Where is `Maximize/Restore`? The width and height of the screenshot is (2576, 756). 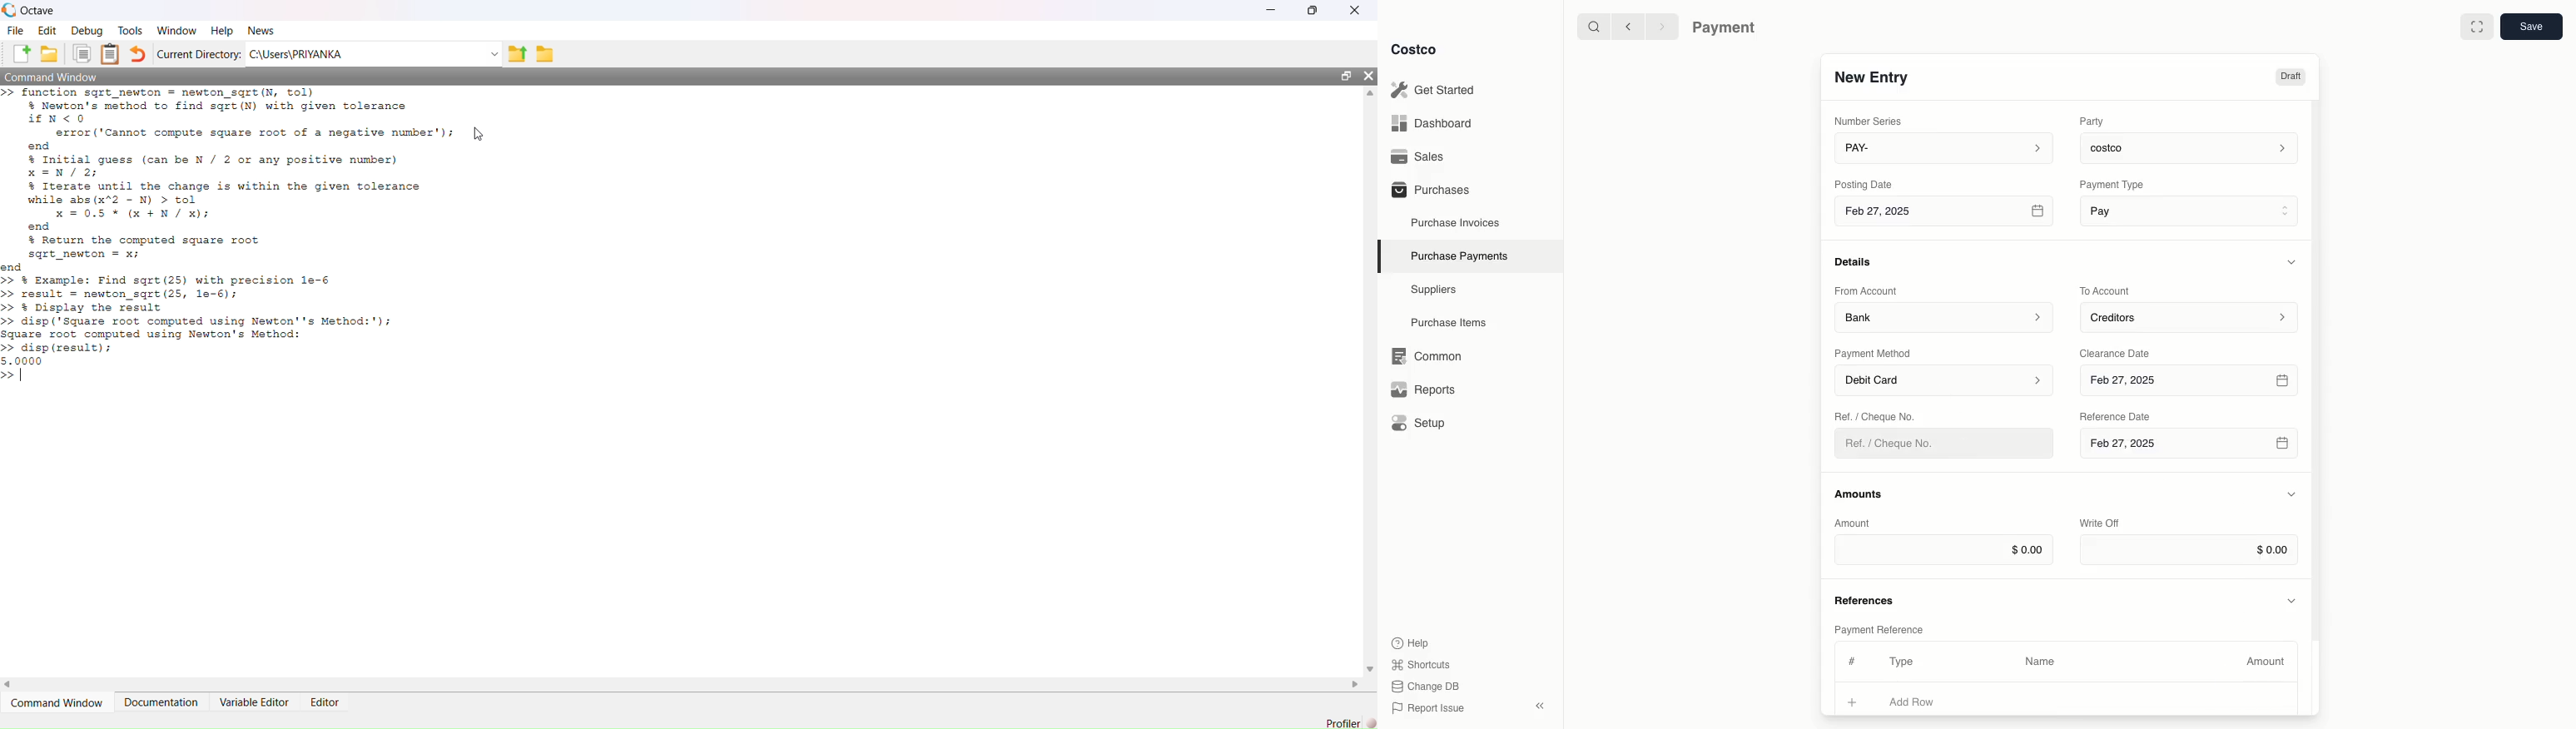
Maximize/Restore is located at coordinates (1347, 77).